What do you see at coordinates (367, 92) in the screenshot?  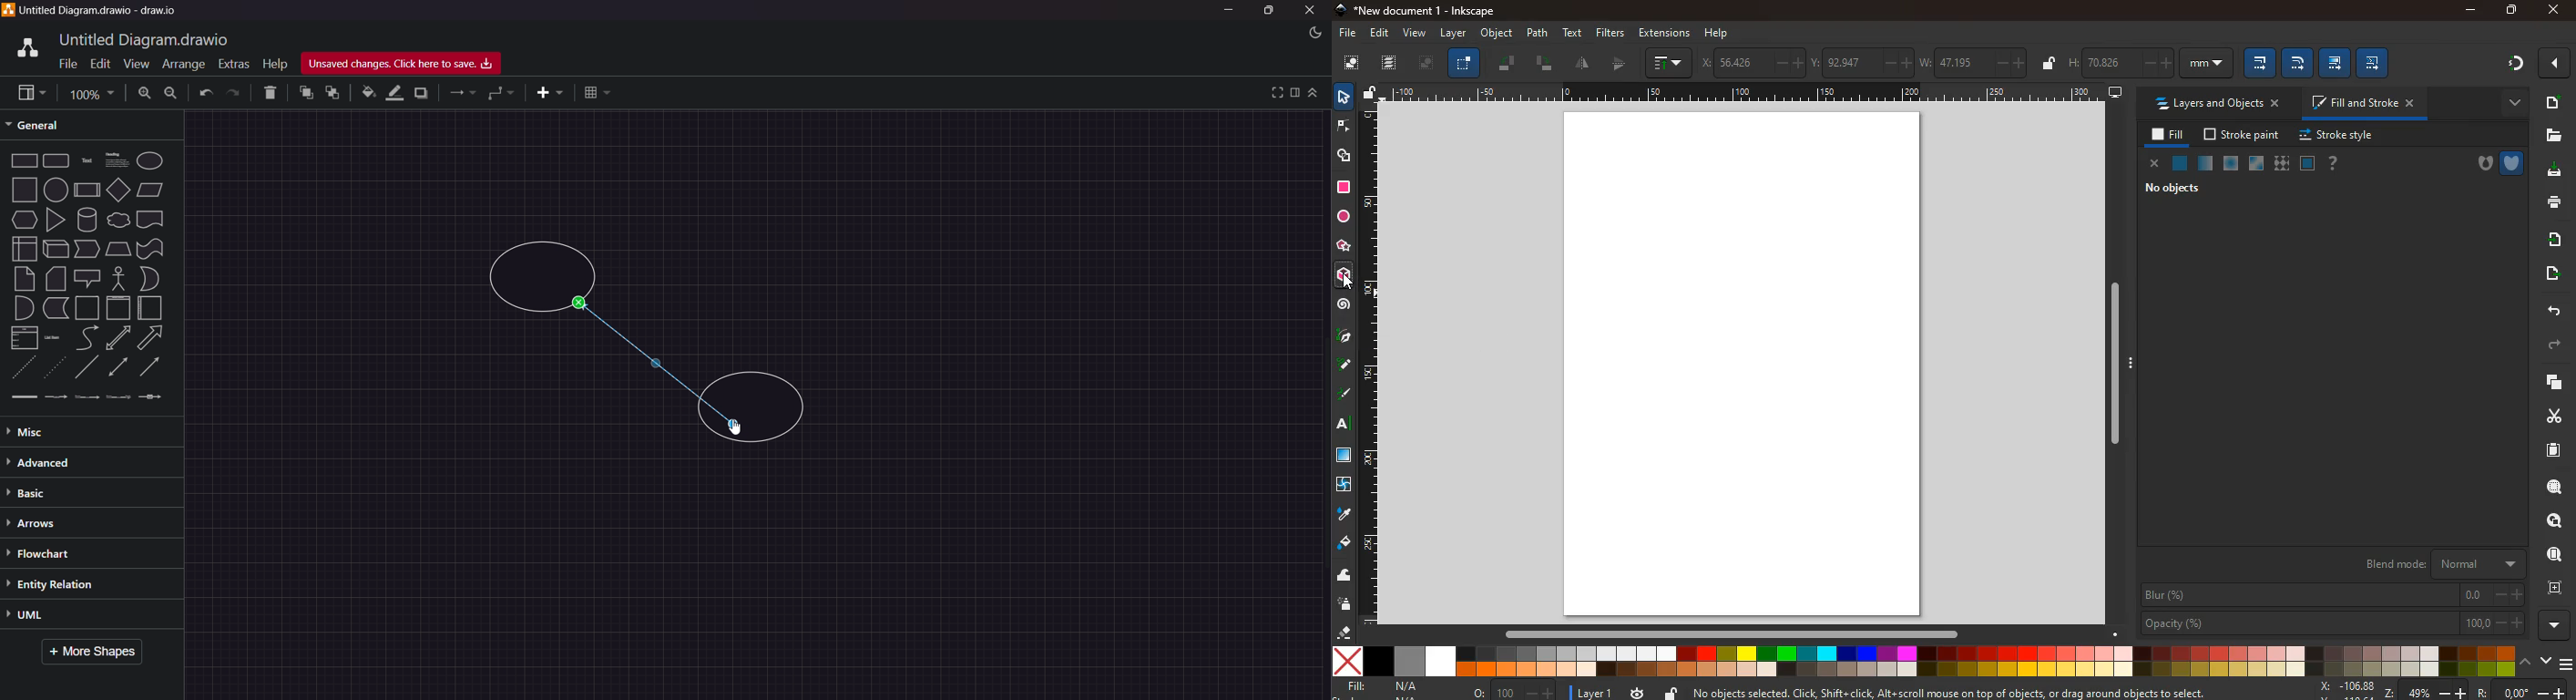 I see `fill color` at bounding box center [367, 92].